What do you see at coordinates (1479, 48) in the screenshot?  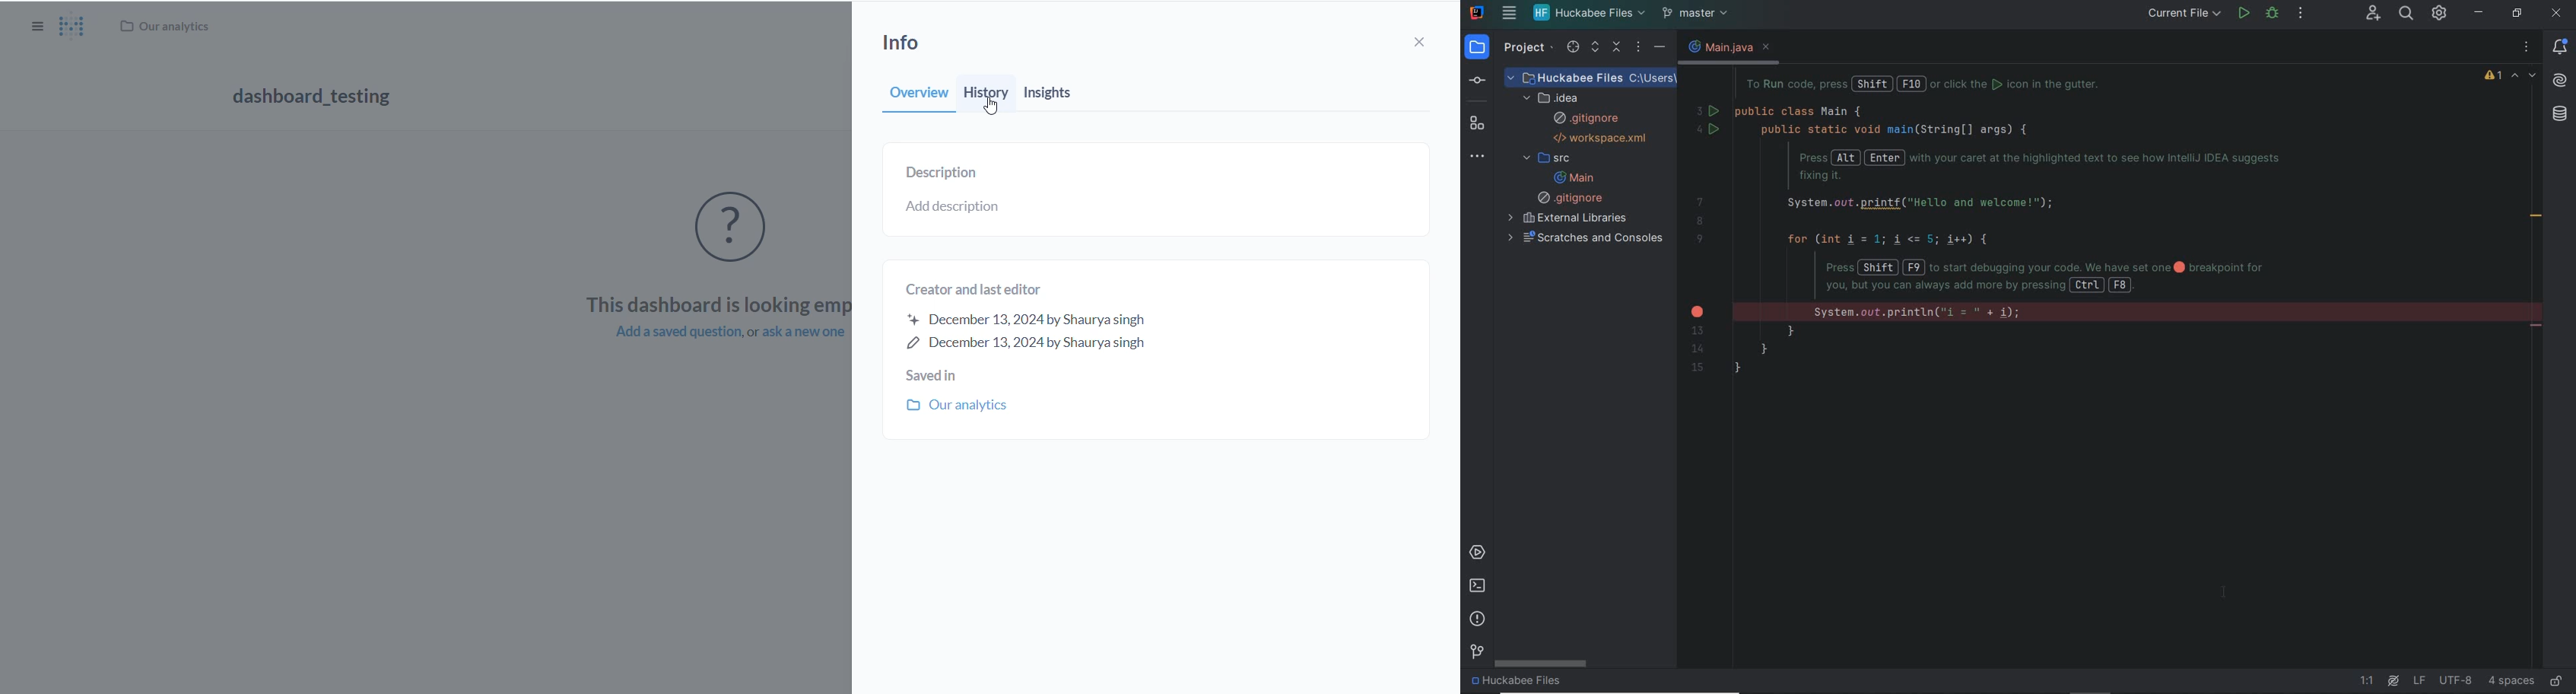 I see `project` at bounding box center [1479, 48].